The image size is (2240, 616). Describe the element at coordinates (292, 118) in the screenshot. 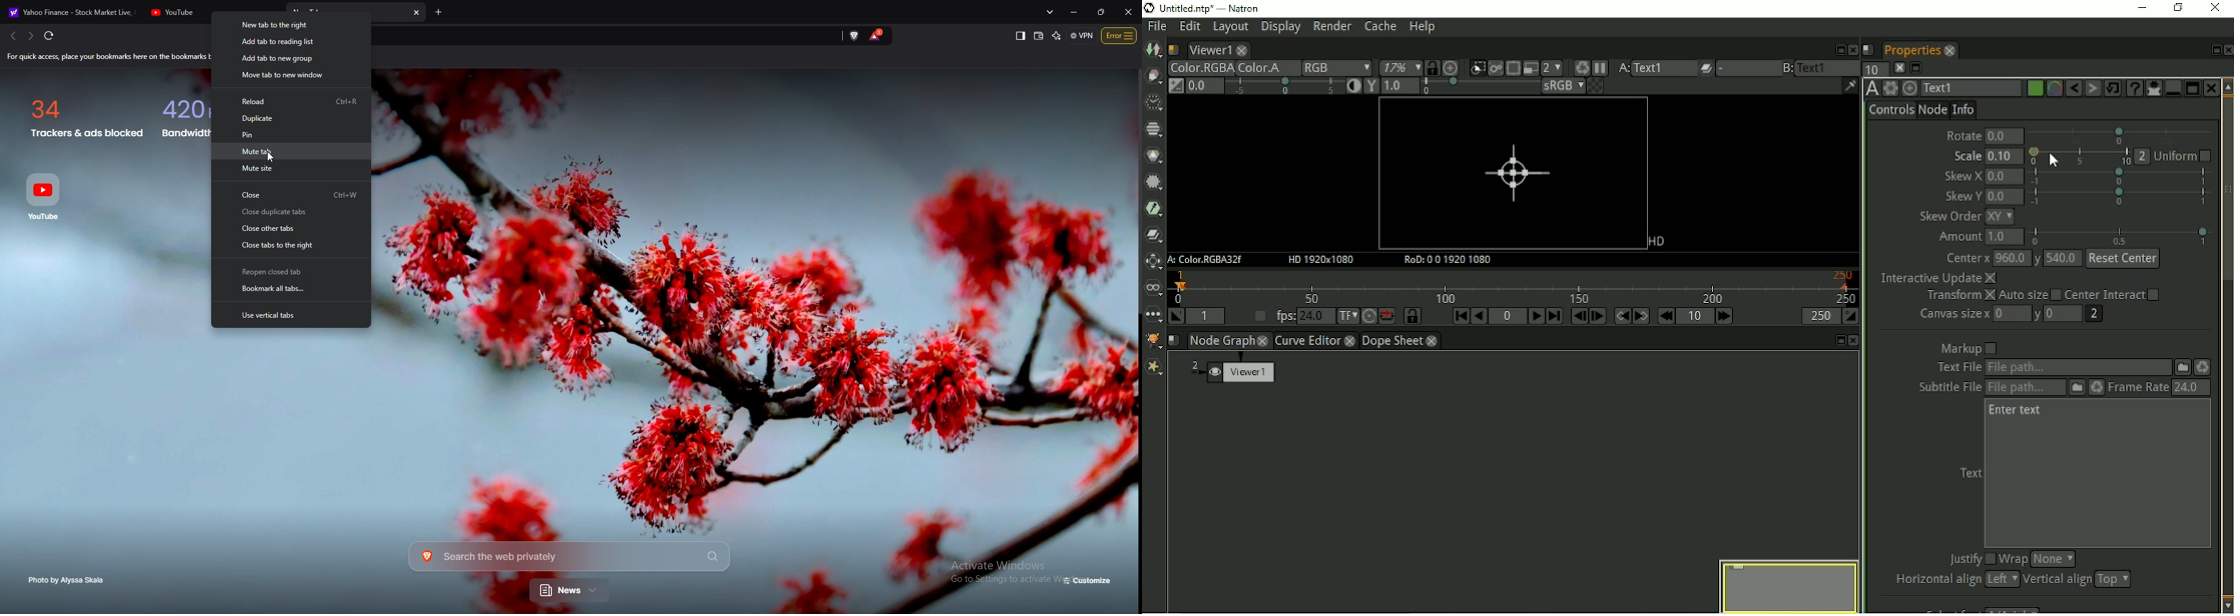

I see `duplicate` at that location.